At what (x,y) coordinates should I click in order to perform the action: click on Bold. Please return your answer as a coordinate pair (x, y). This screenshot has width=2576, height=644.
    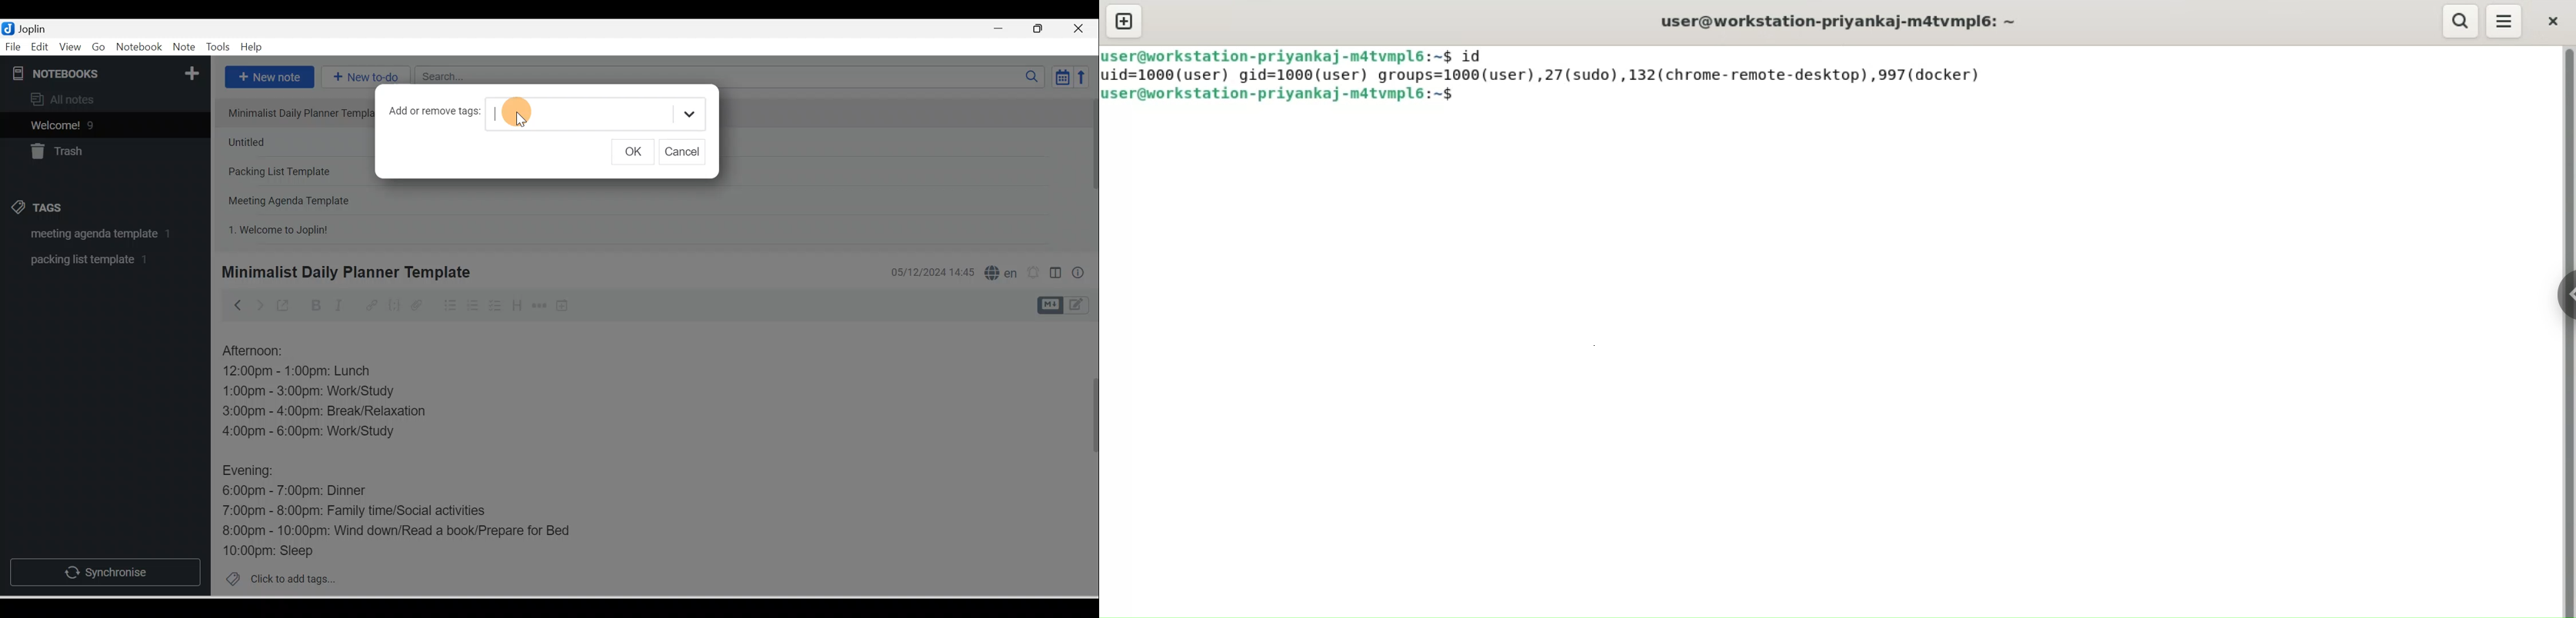
    Looking at the image, I should click on (314, 306).